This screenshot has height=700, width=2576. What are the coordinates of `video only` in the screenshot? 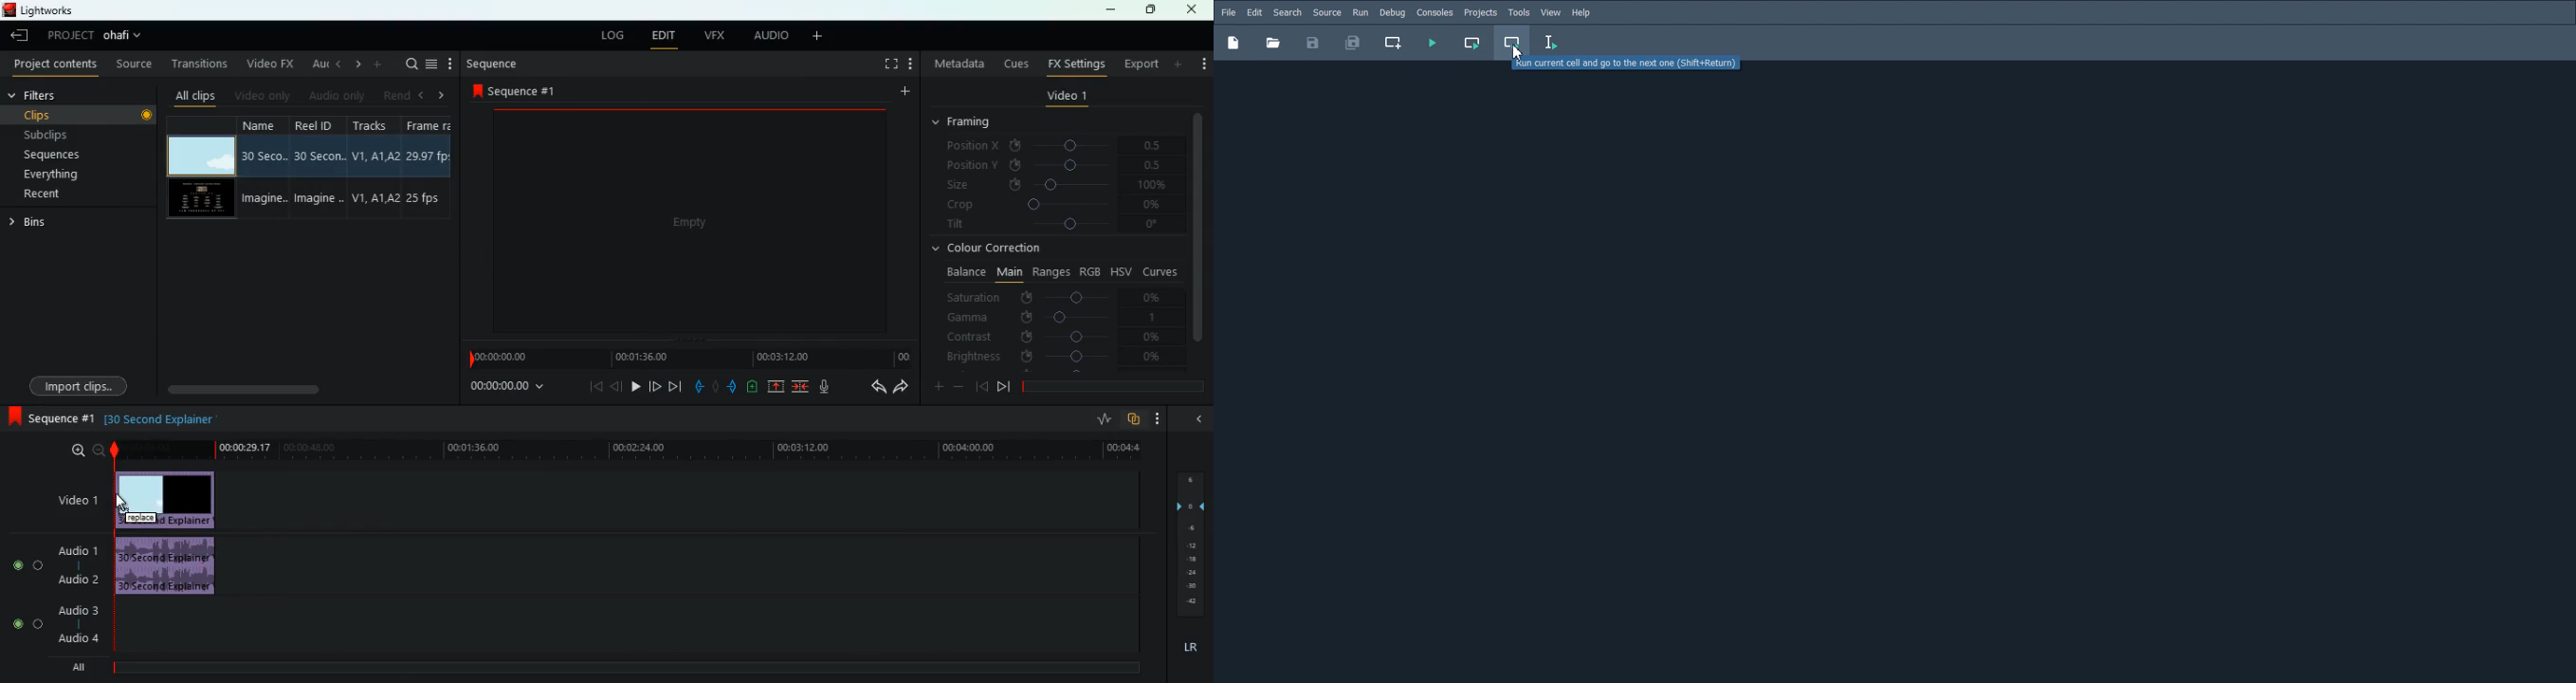 It's located at (263, 95).